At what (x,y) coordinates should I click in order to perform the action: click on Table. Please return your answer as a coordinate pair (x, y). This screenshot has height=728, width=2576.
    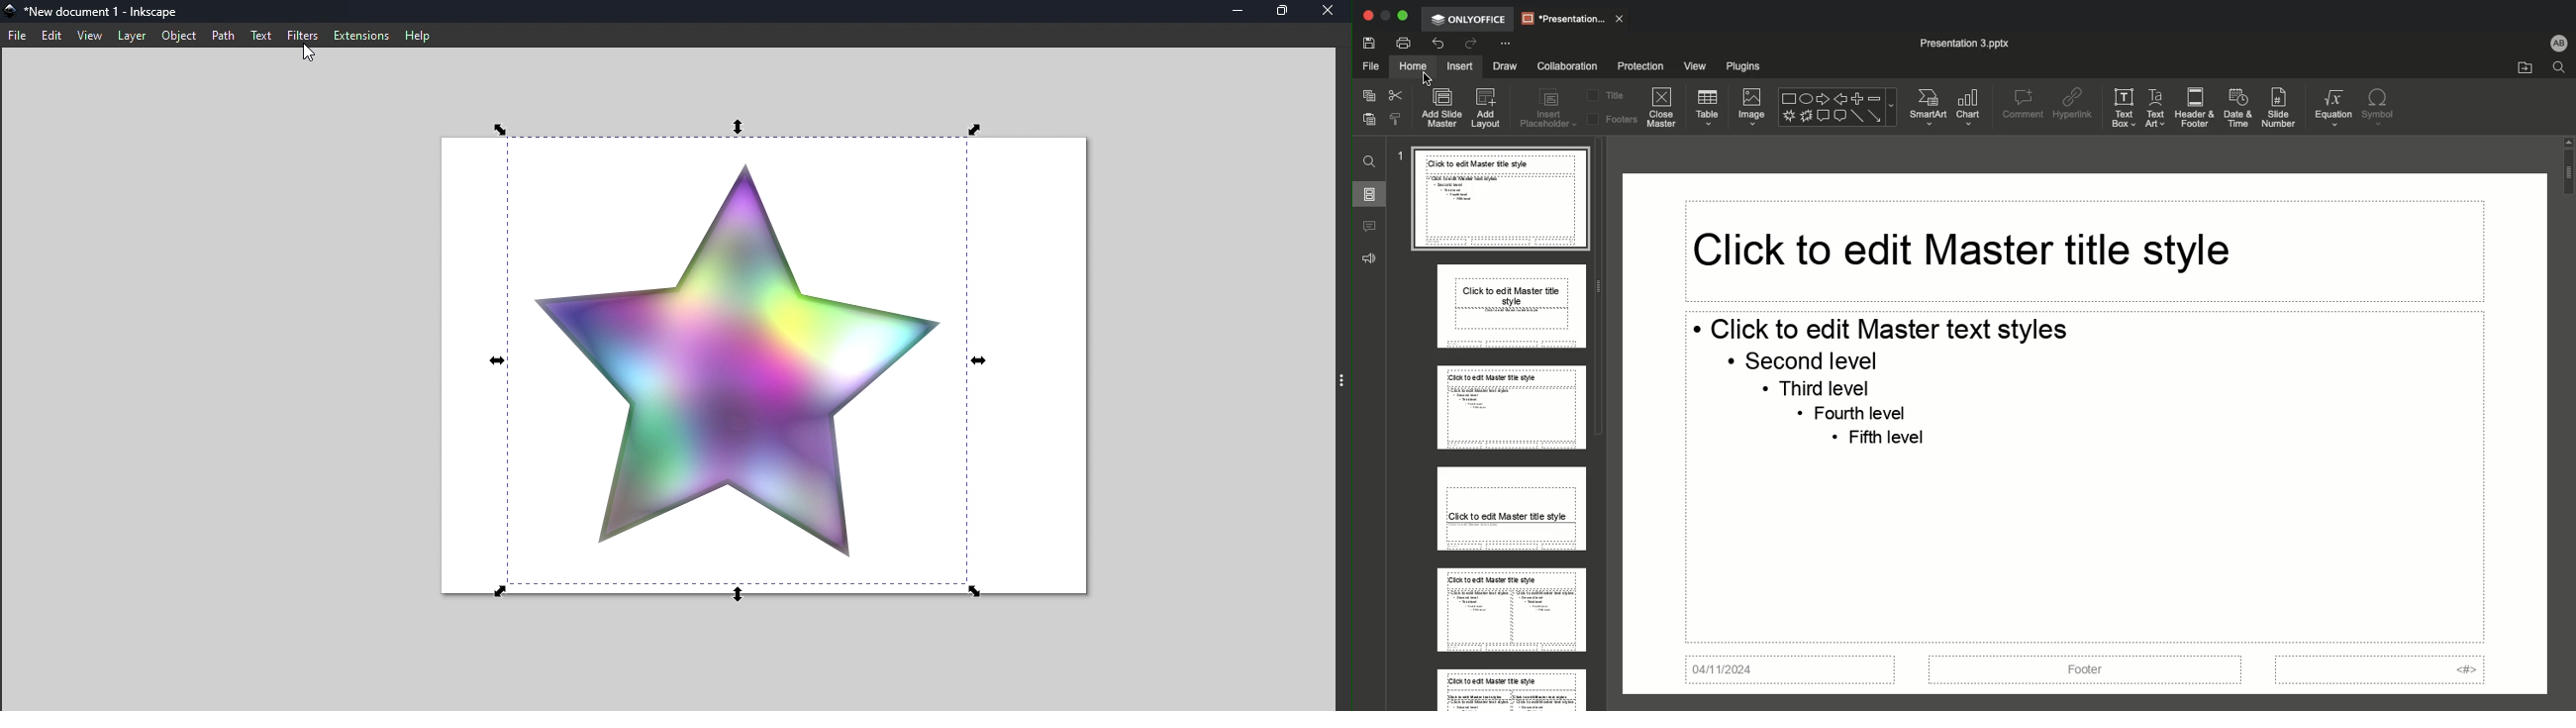
    Looking at the image, I should click on (1709, 107).